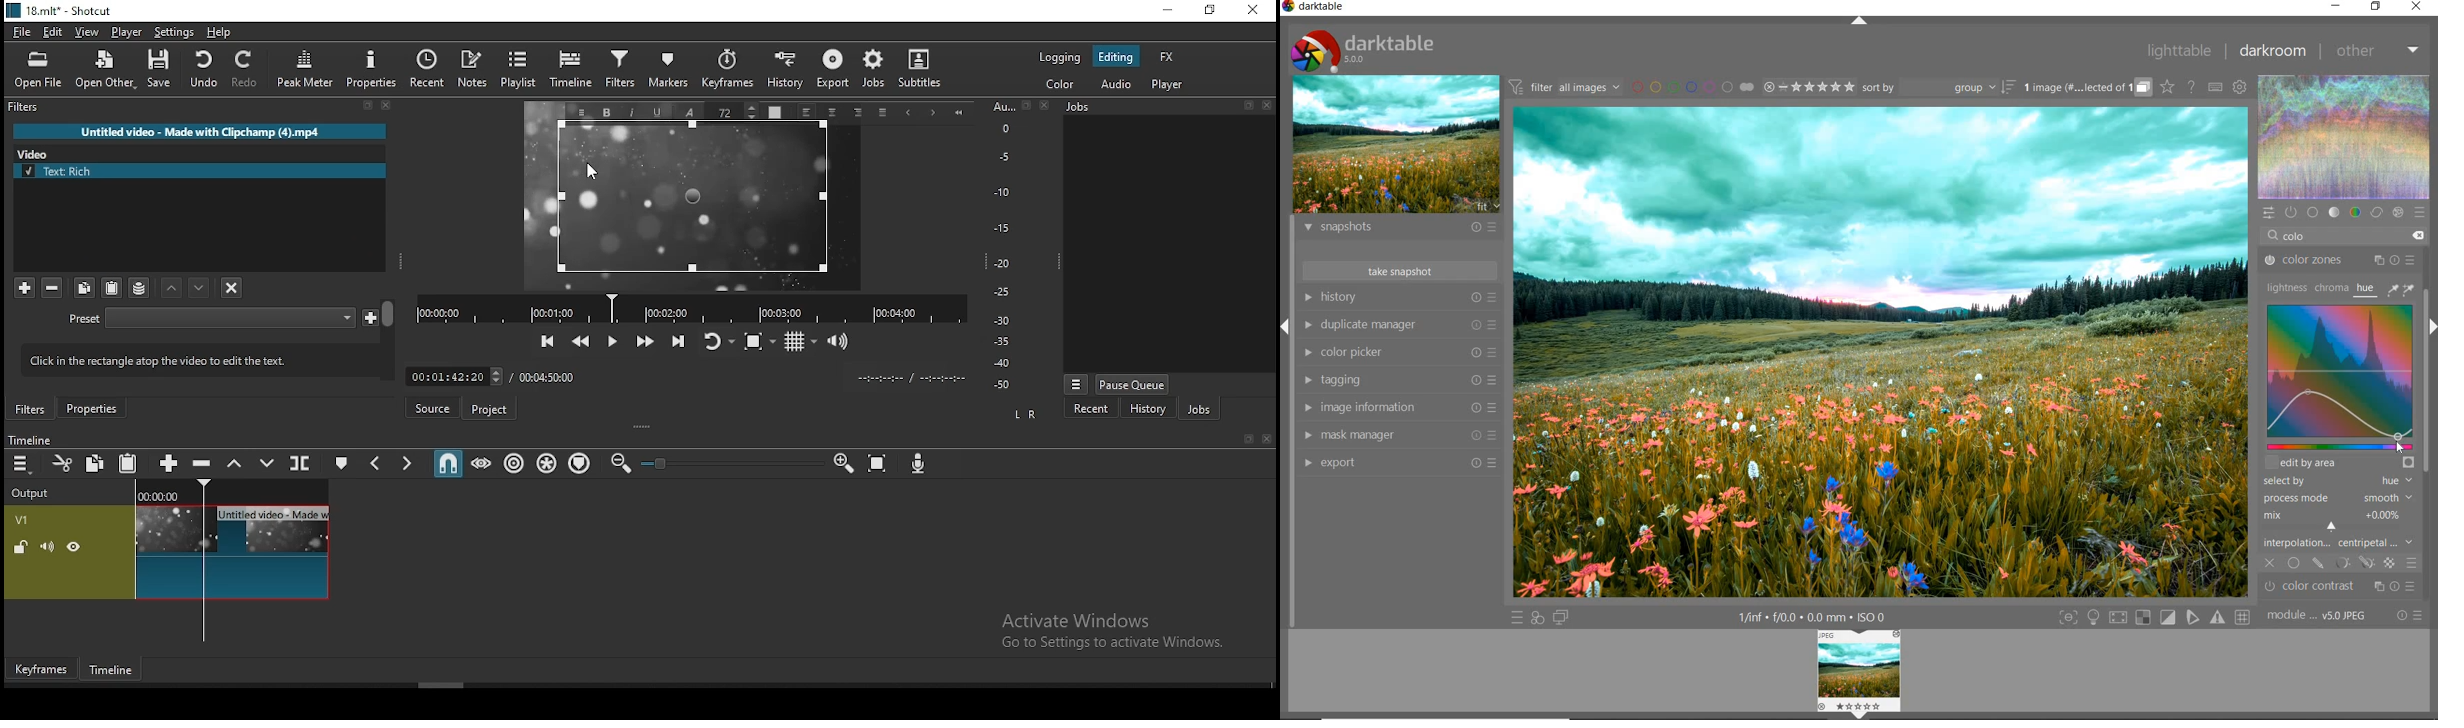  I want to click on play quickly backwards, so click(580, 341).